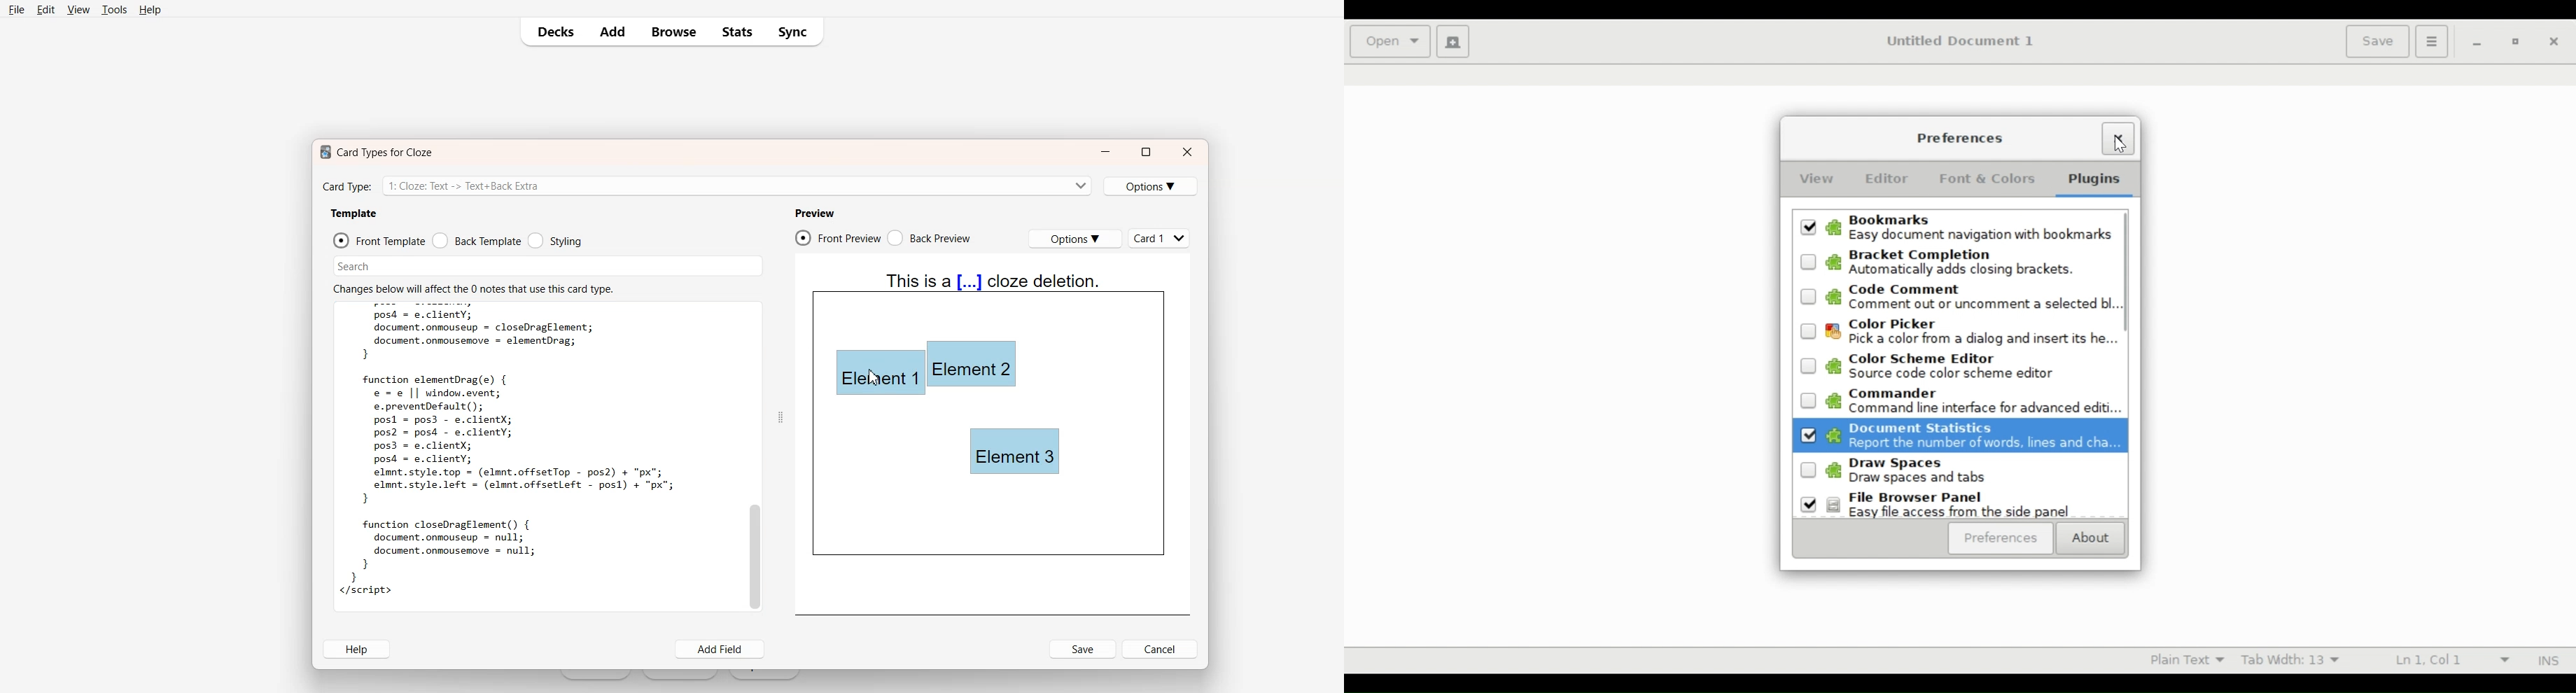 The image size is (2576, 700). What do you see at coordinates (795, 32) in the screenshot?
I see `Sync` at bounding box center [795, 32].